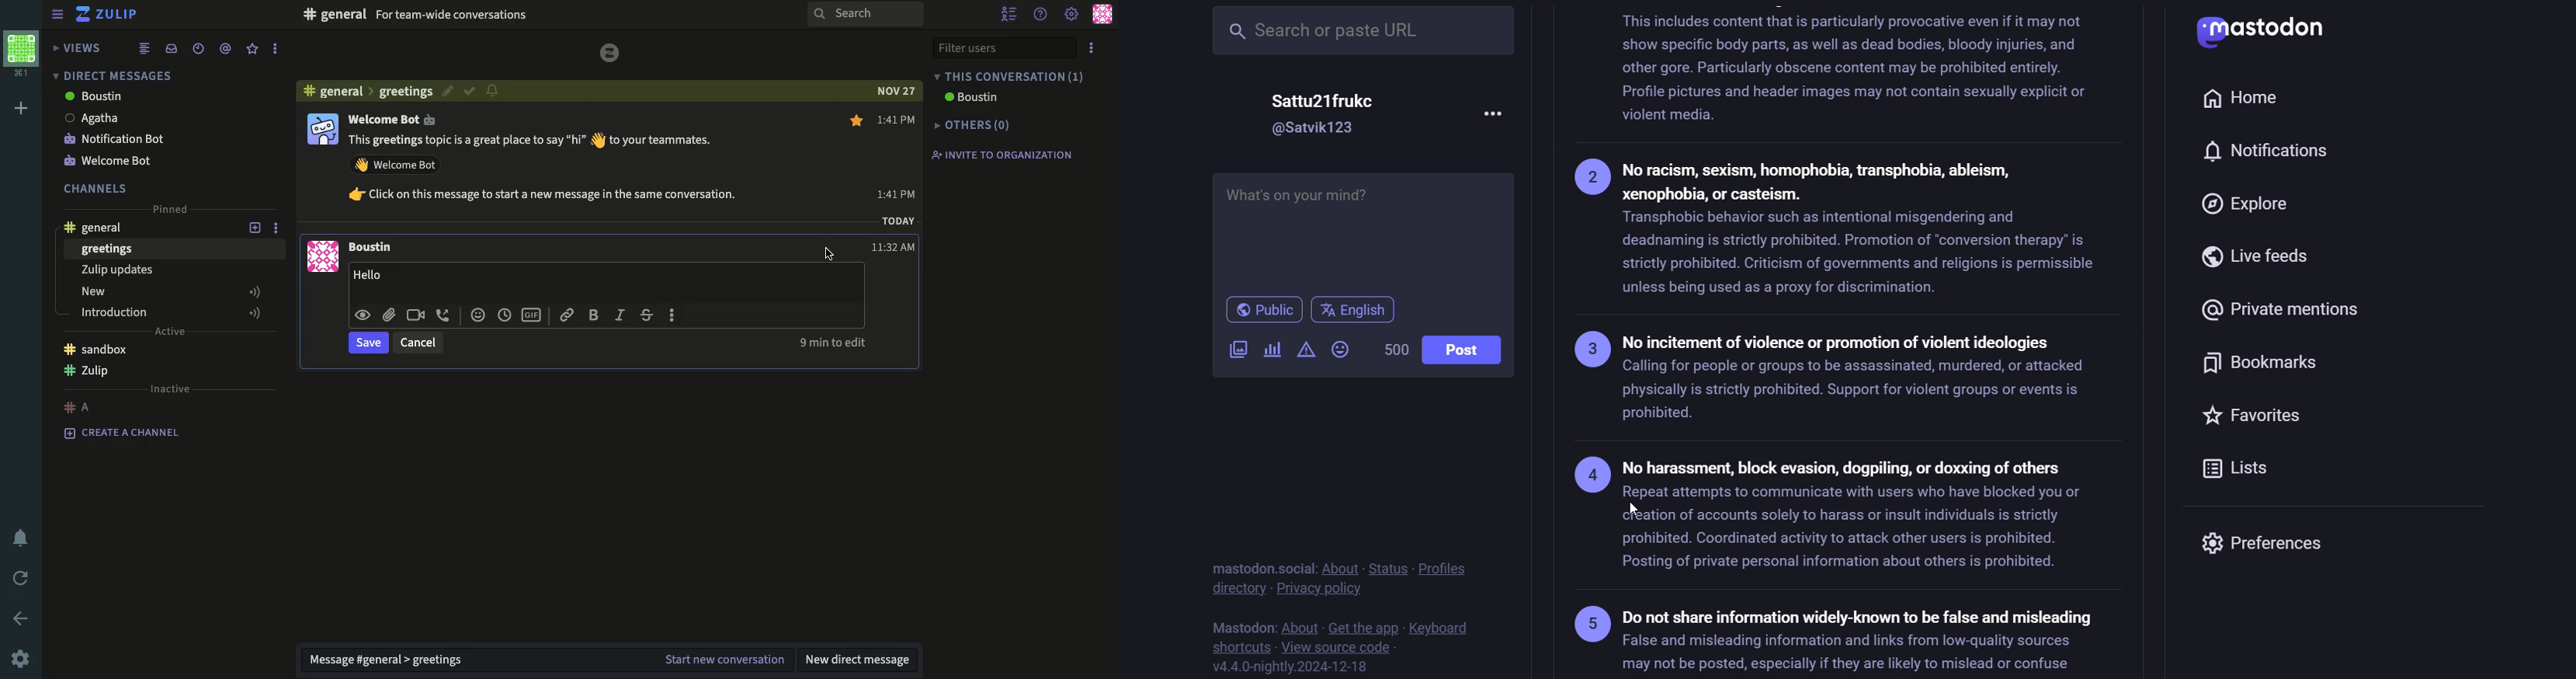 This screenshot has height=700, width=2576. What do you see at coordinates (1336, 647) in the screenshot?
I see `view source code` at bounding box center [1336, 647].